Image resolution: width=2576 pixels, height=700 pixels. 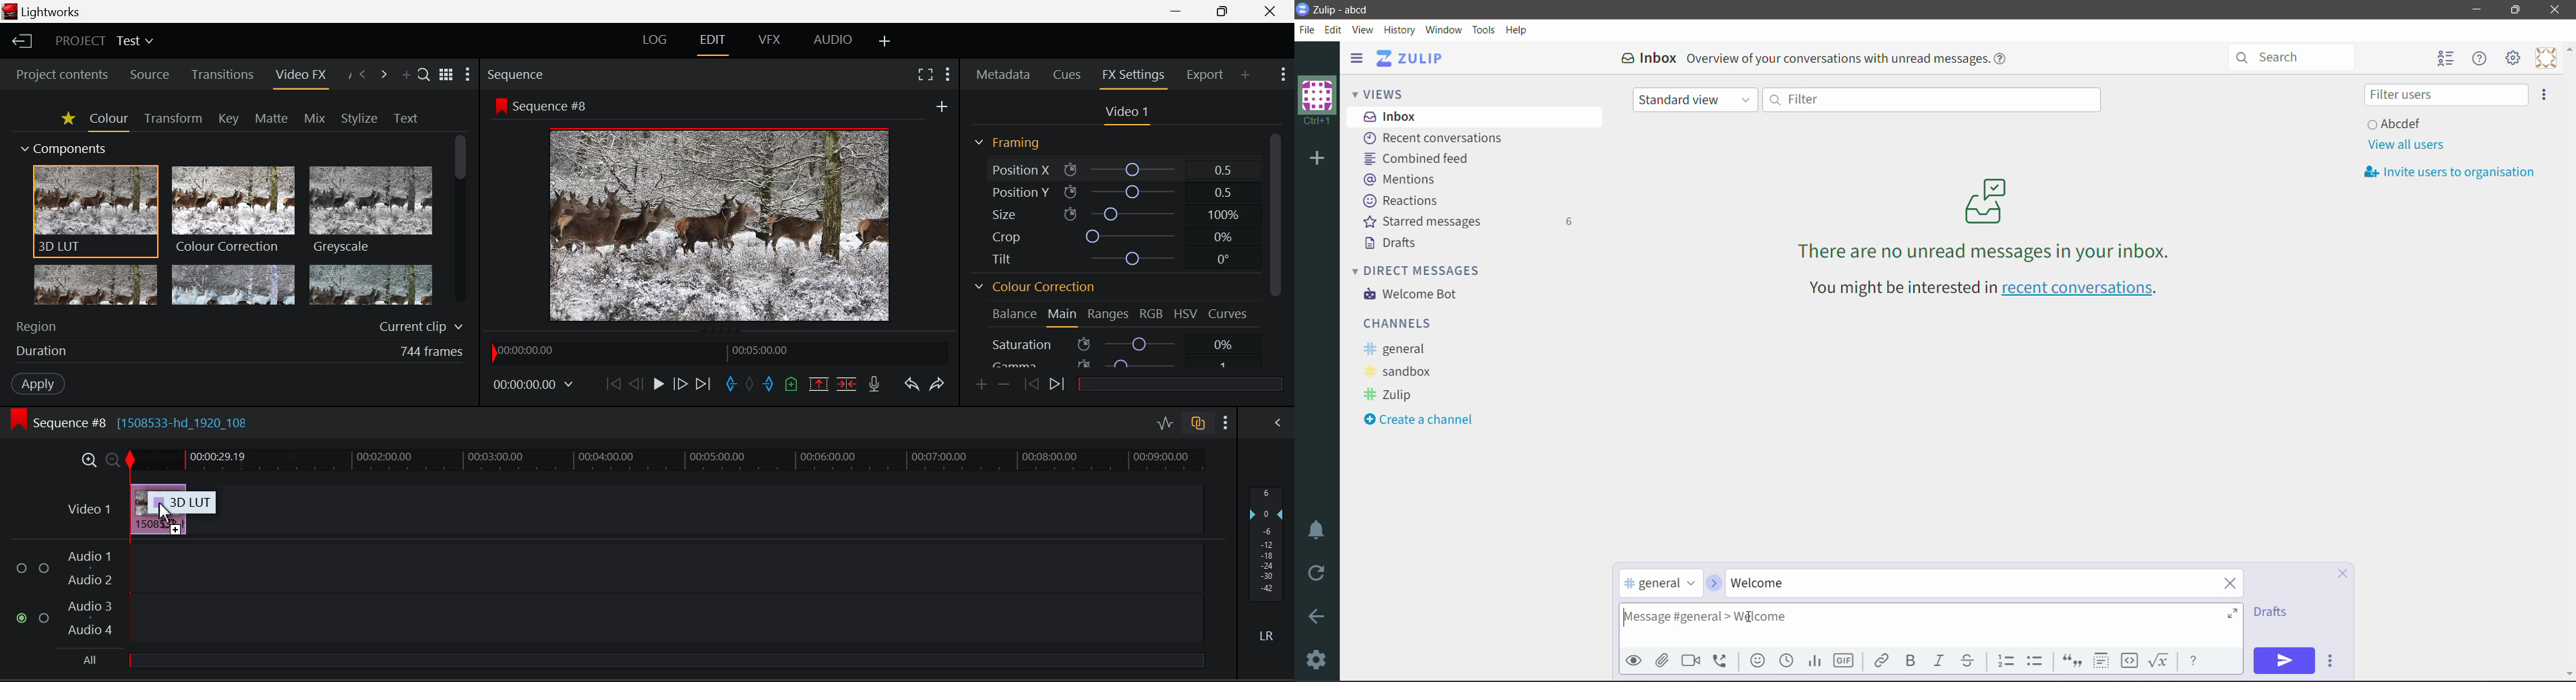 I want to click on Add Panel, so click(x=406, y=73).